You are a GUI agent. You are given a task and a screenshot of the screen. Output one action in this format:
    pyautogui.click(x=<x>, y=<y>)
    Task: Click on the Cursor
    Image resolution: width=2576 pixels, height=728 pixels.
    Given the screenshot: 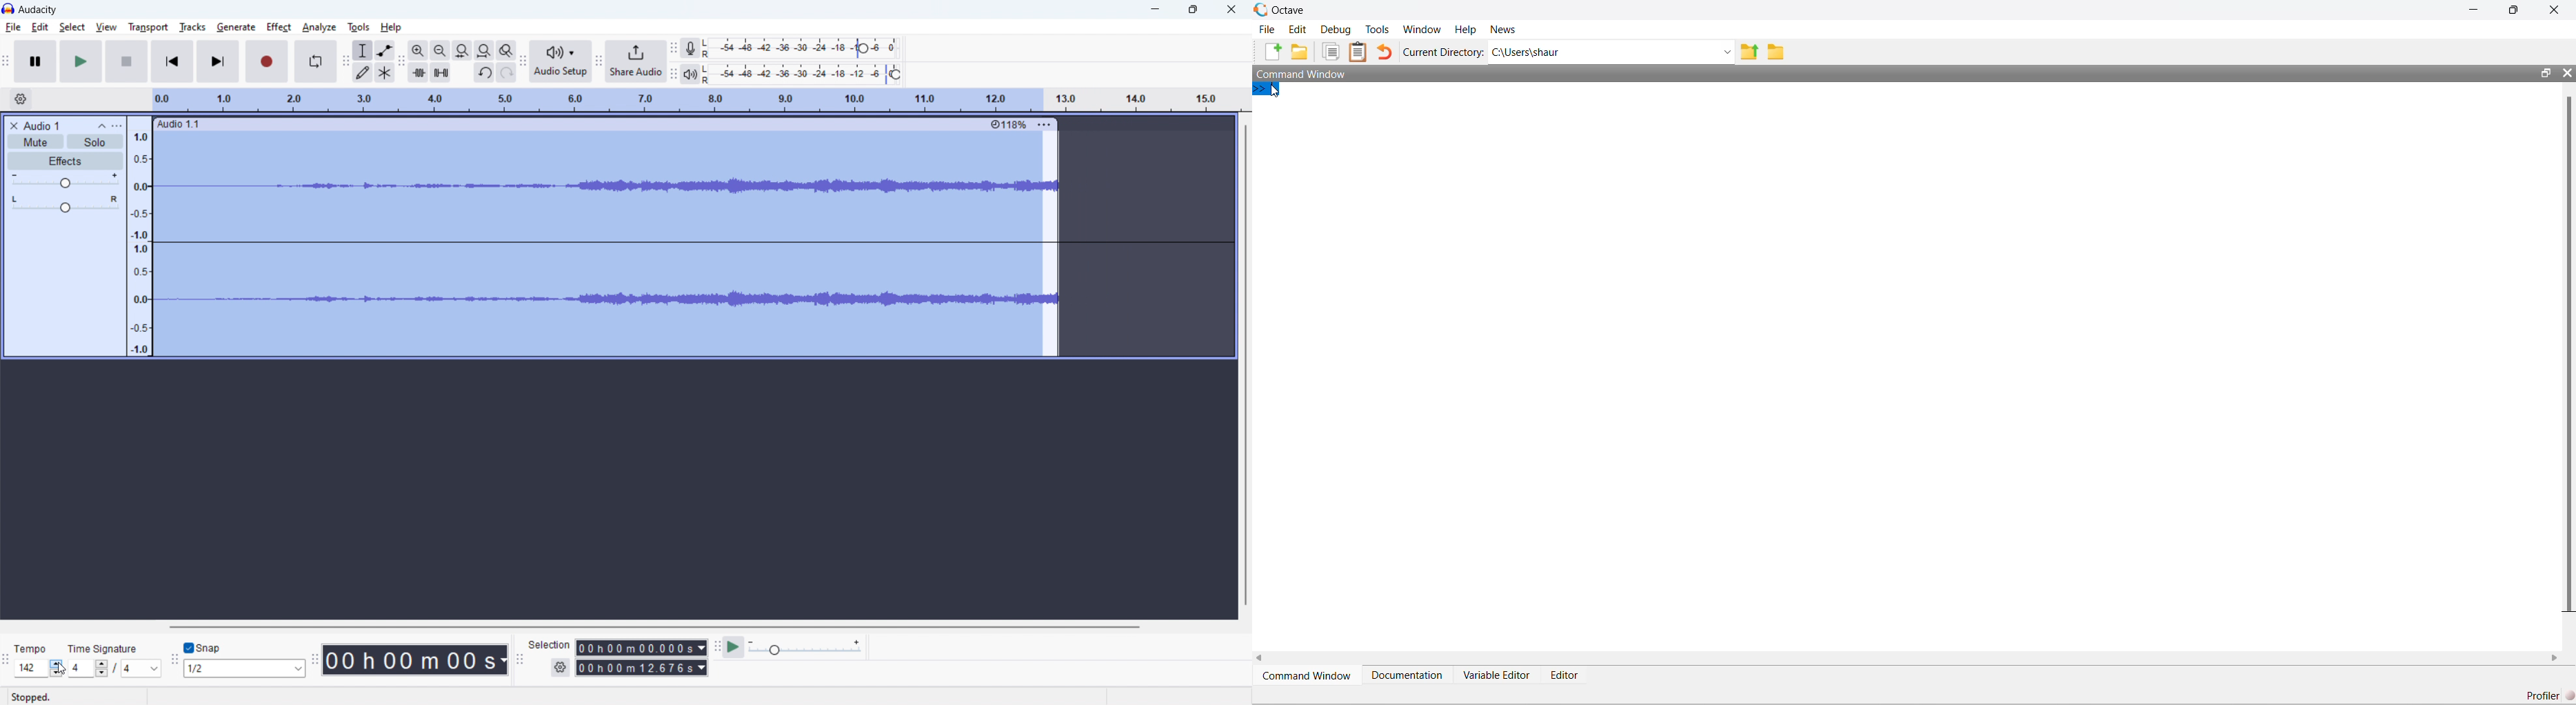 What is the action you would take?
    pyautogui.click(x=1275, y=92)
    